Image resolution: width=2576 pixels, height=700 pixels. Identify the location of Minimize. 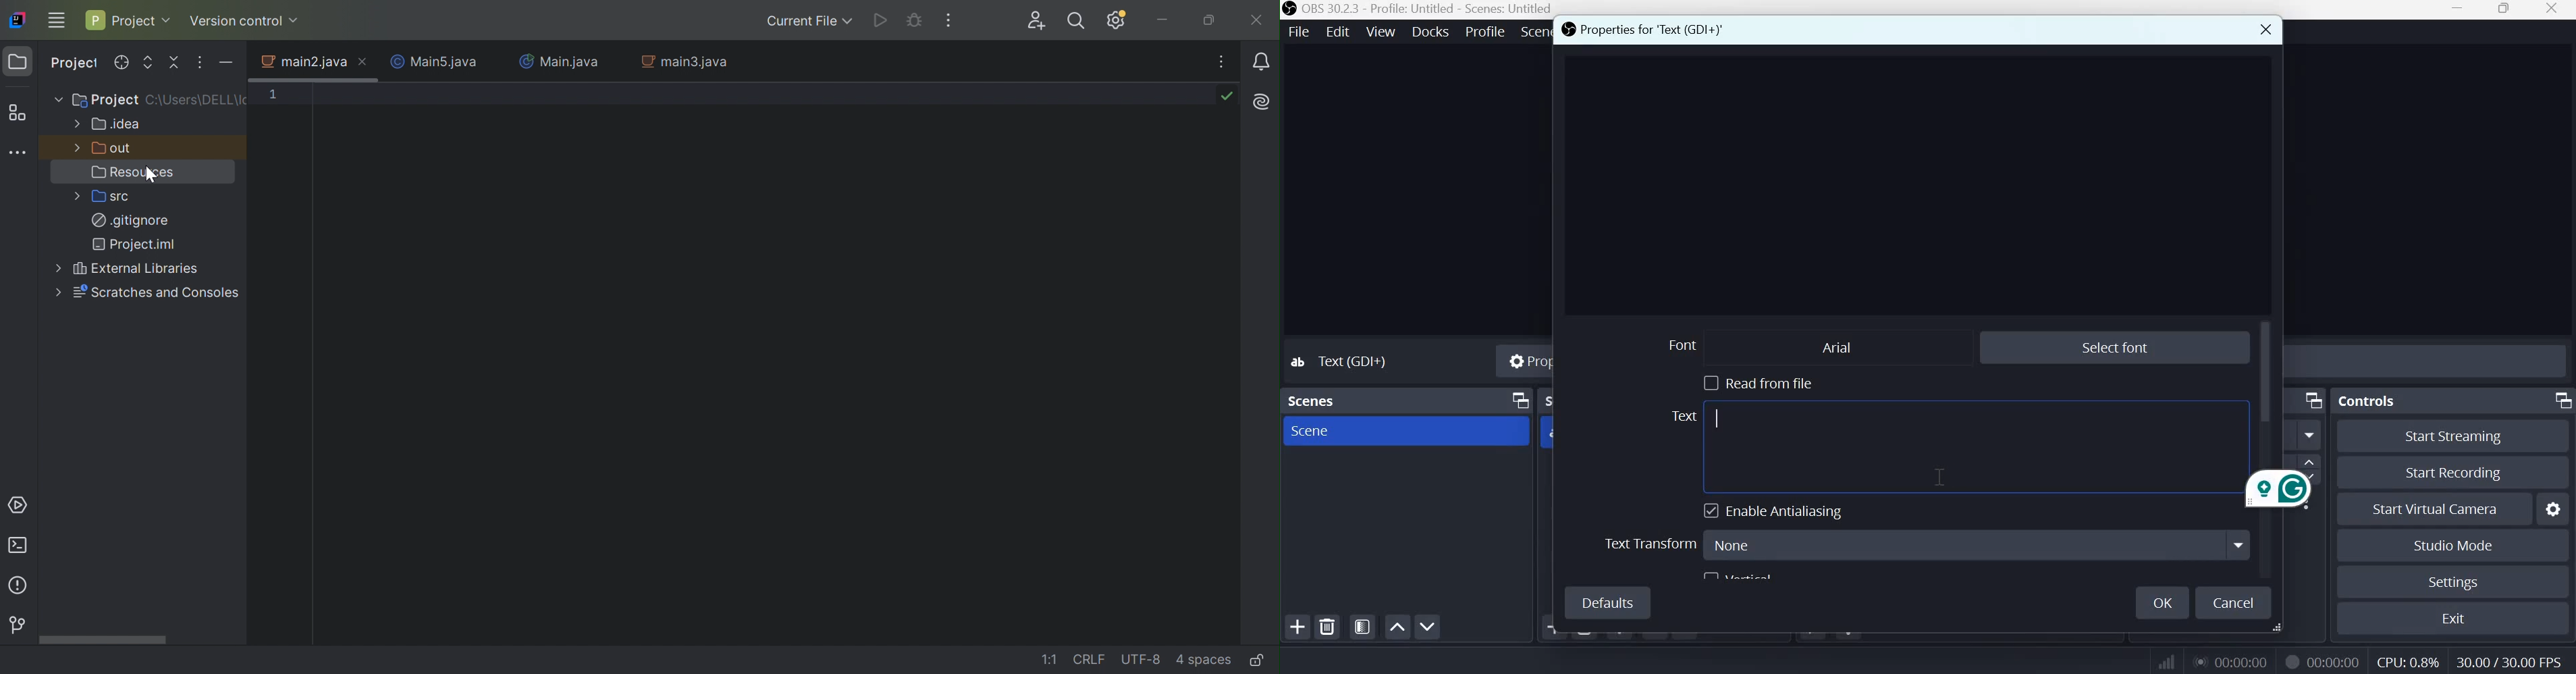
(2458, 9).